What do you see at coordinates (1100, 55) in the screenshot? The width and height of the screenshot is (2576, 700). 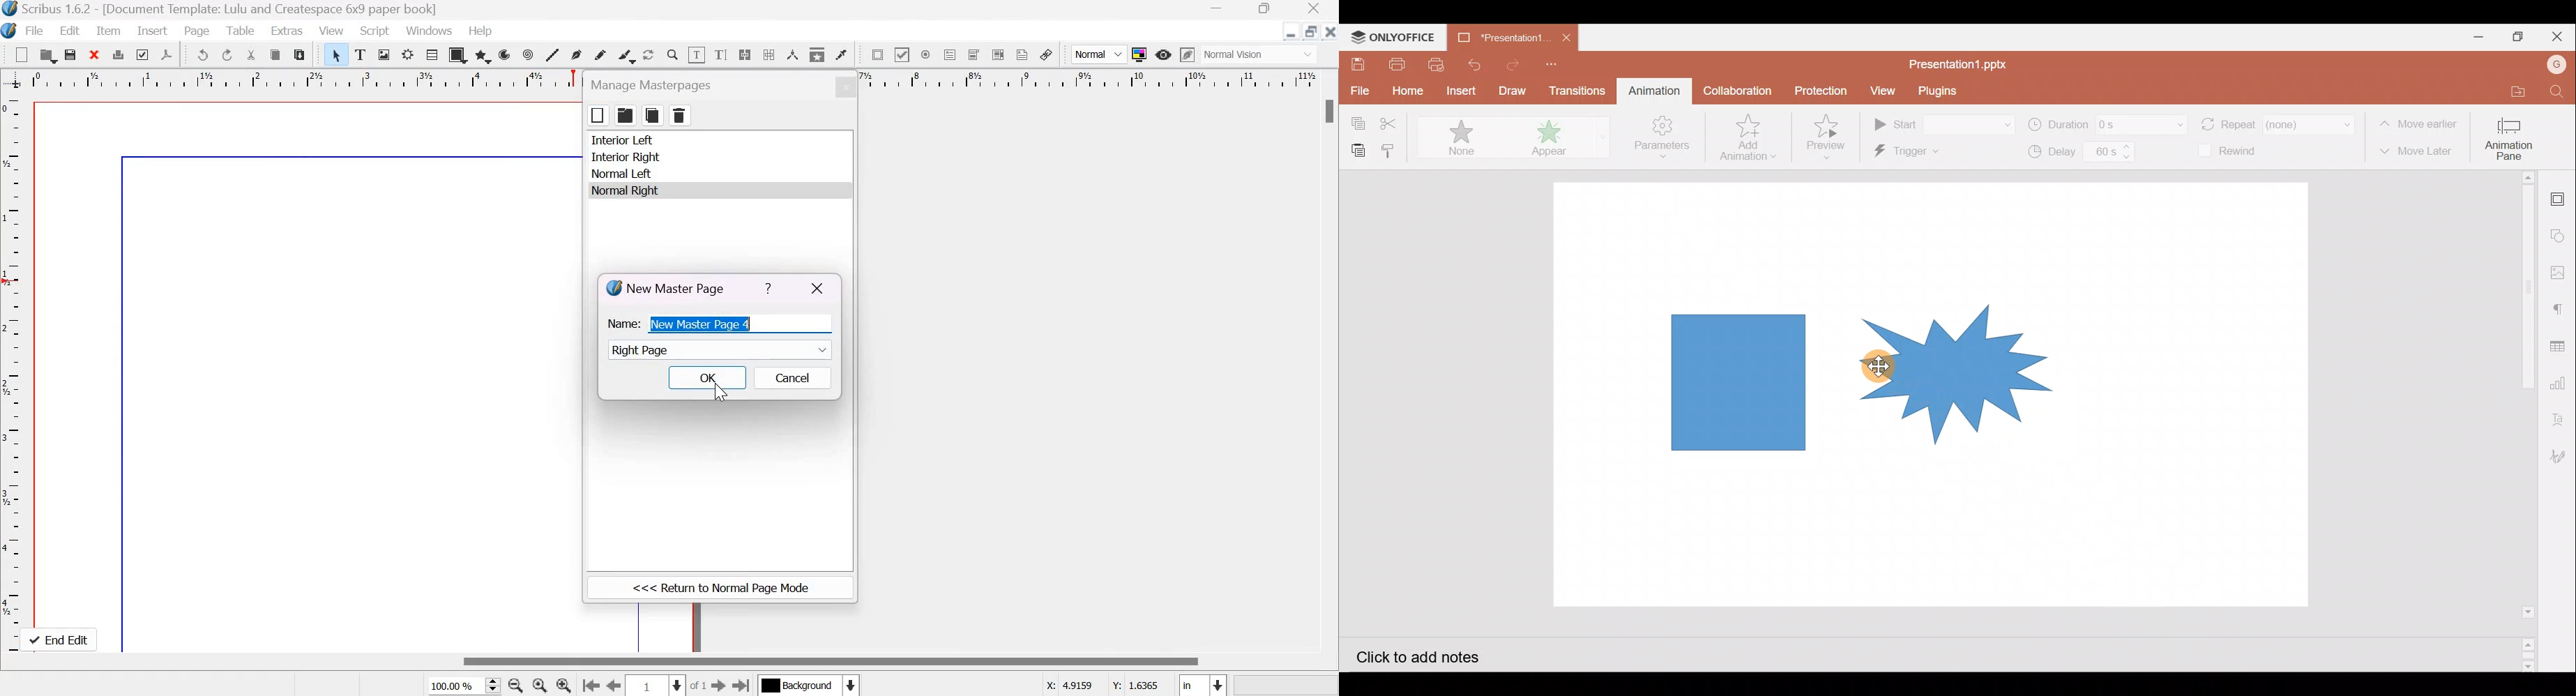 I see `Normal` at bounding box center [1100, 55].